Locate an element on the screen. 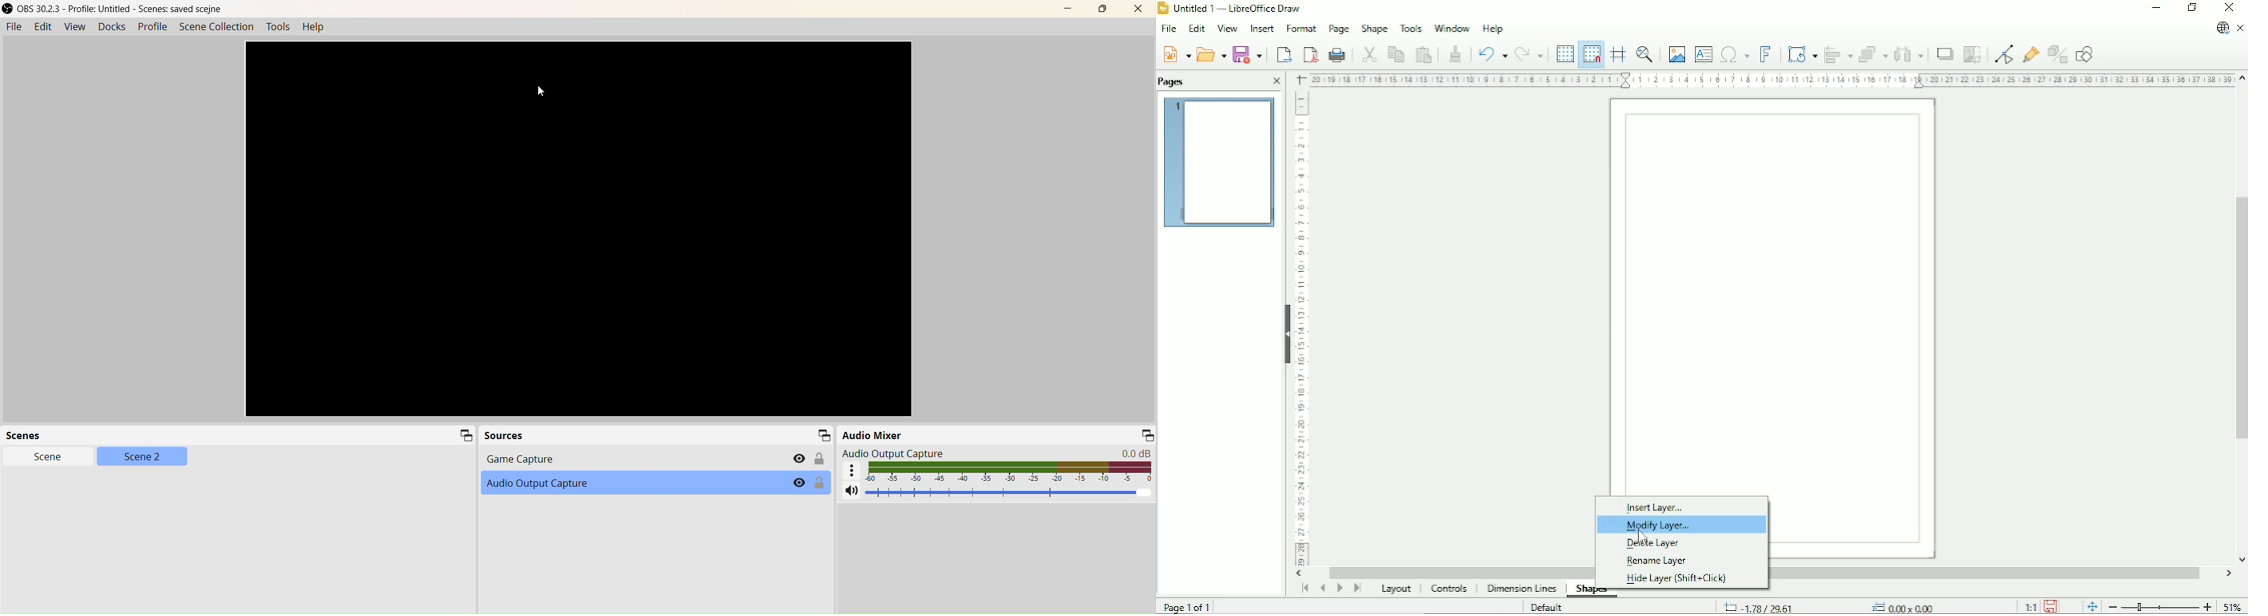 This screenshot has width=2268, height=616. Export is located at coordinates (1282, 53).